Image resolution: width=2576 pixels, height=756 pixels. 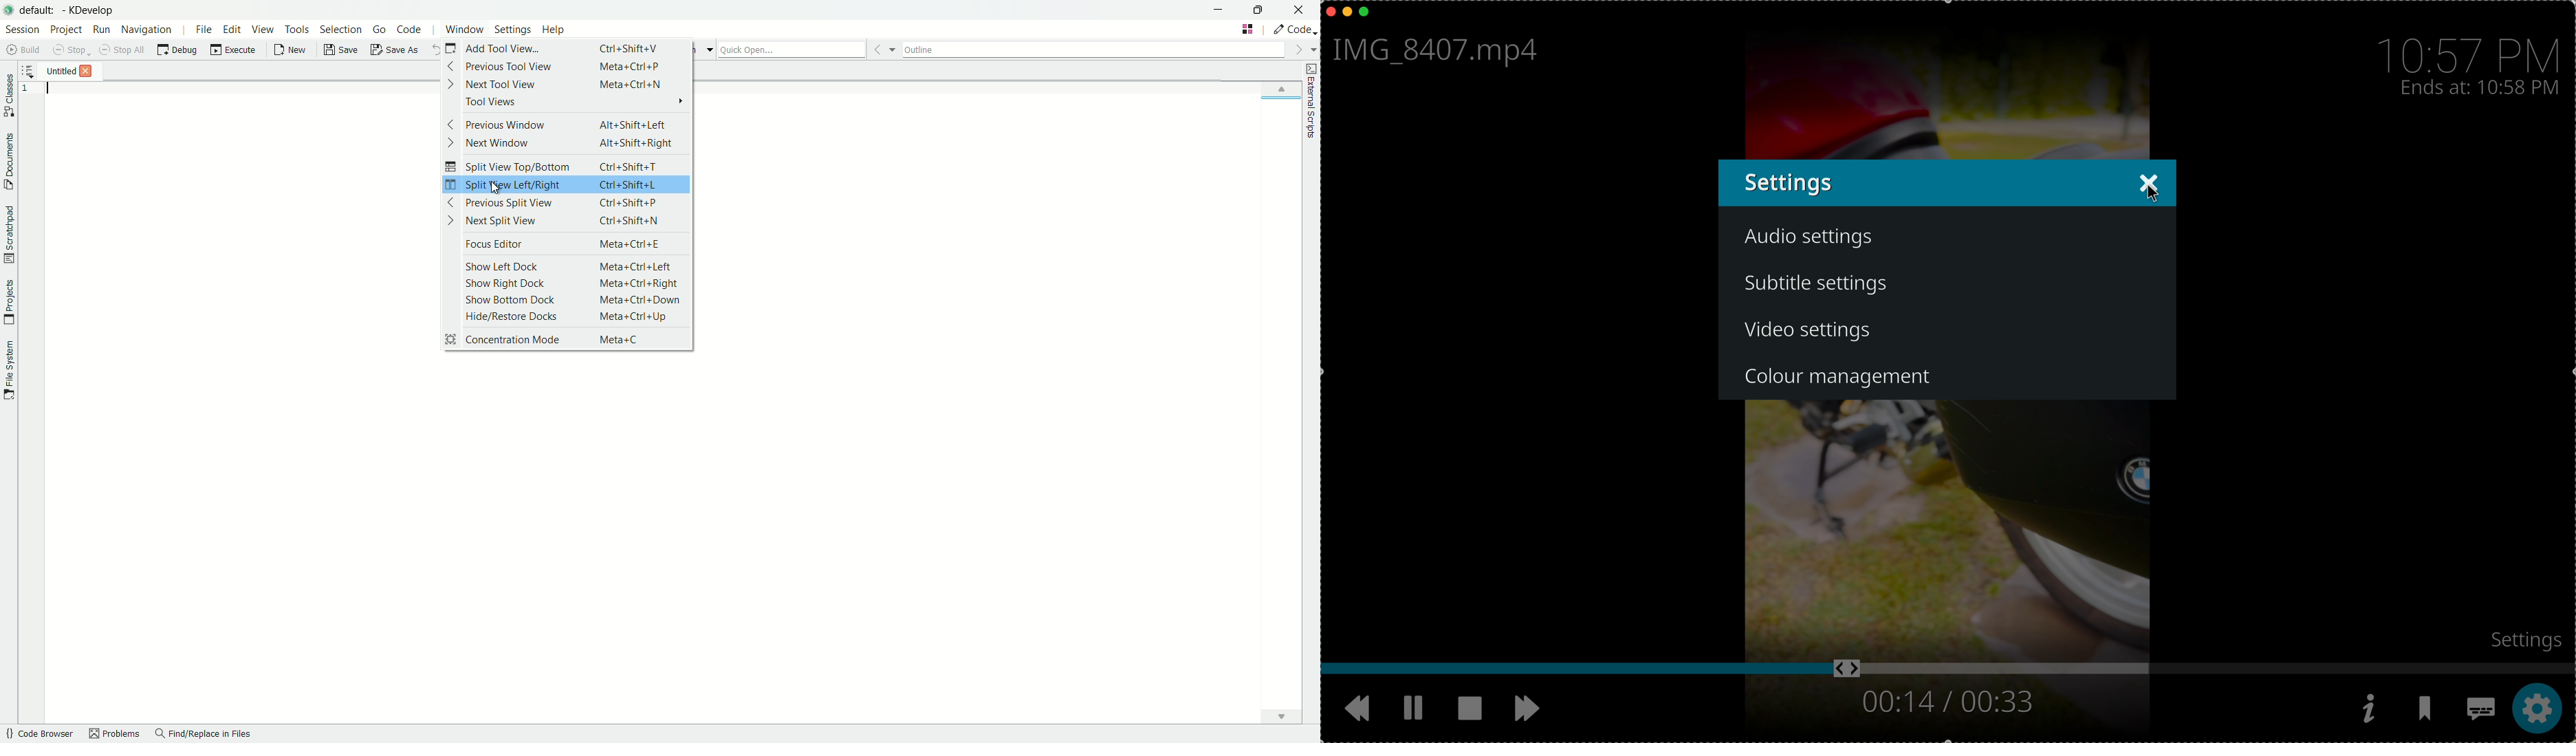 I want to click on cursor, so click(x=2086, y=344).